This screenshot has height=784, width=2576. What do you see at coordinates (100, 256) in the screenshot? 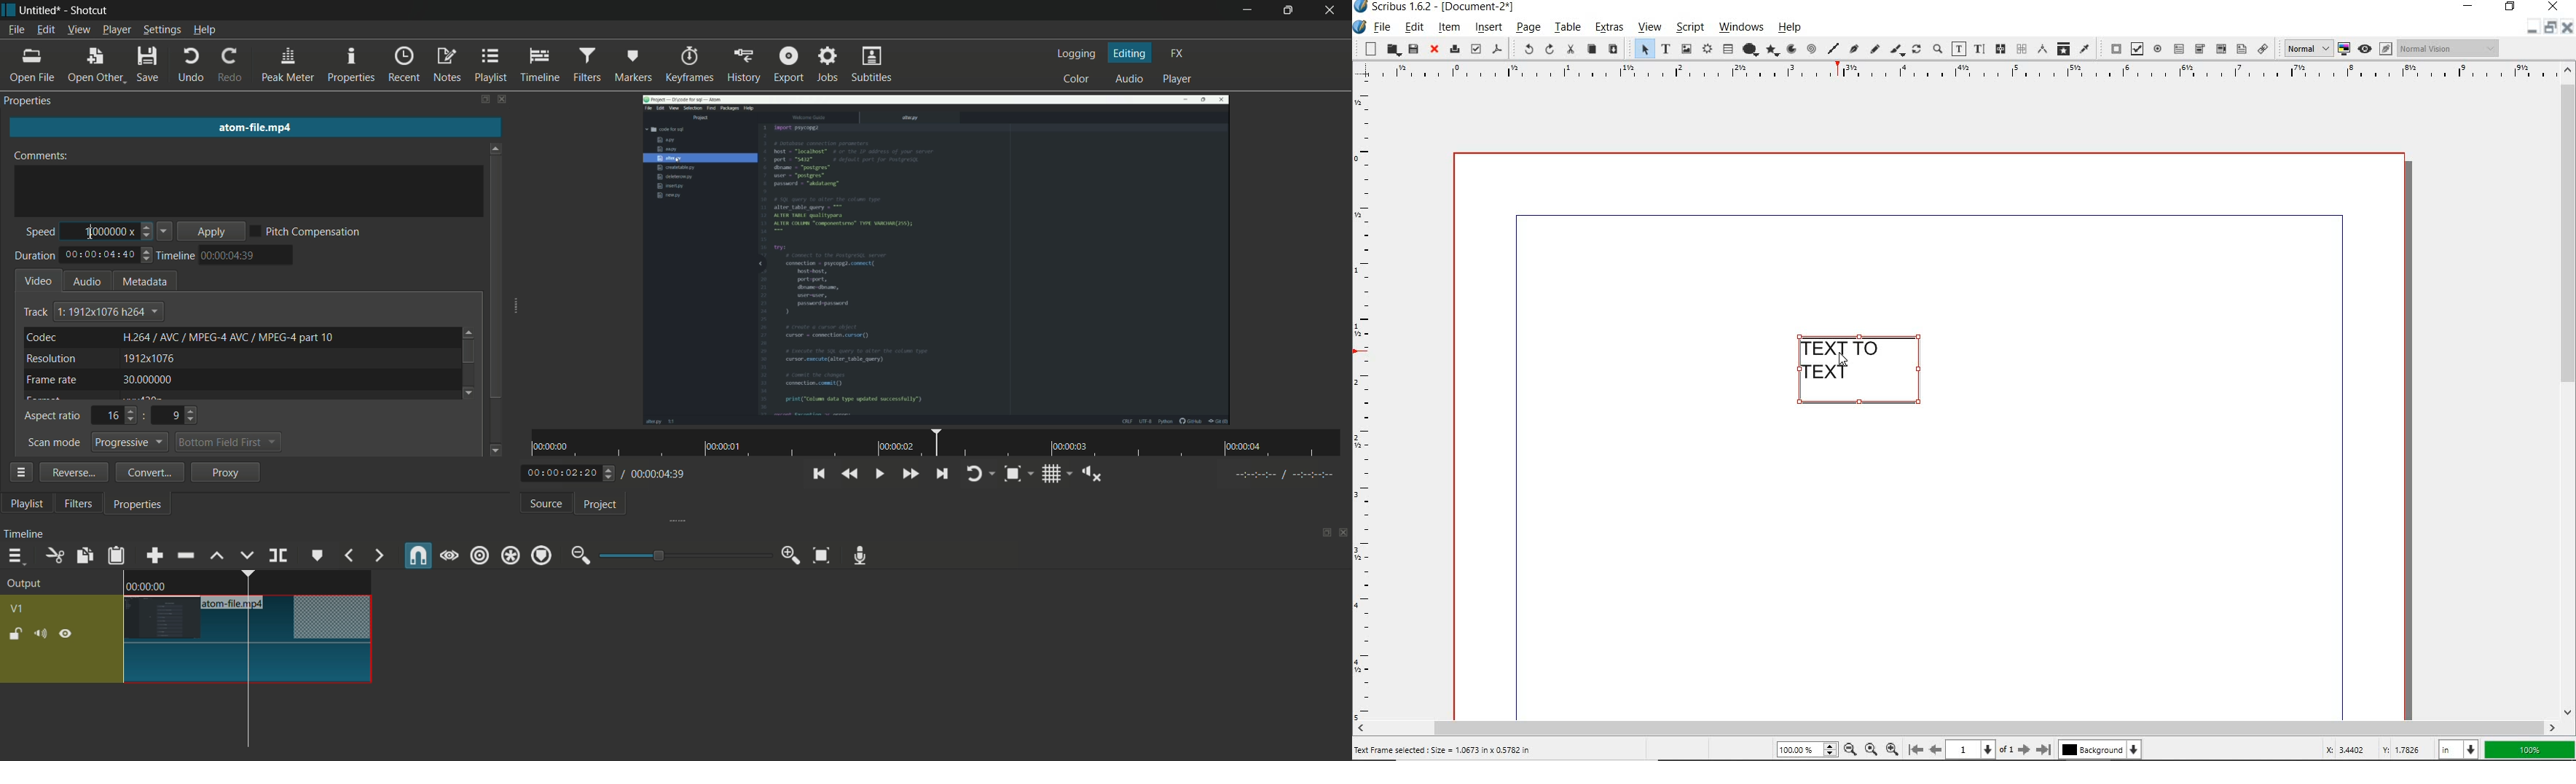
I see `total time` at bounding box center [100, 256].